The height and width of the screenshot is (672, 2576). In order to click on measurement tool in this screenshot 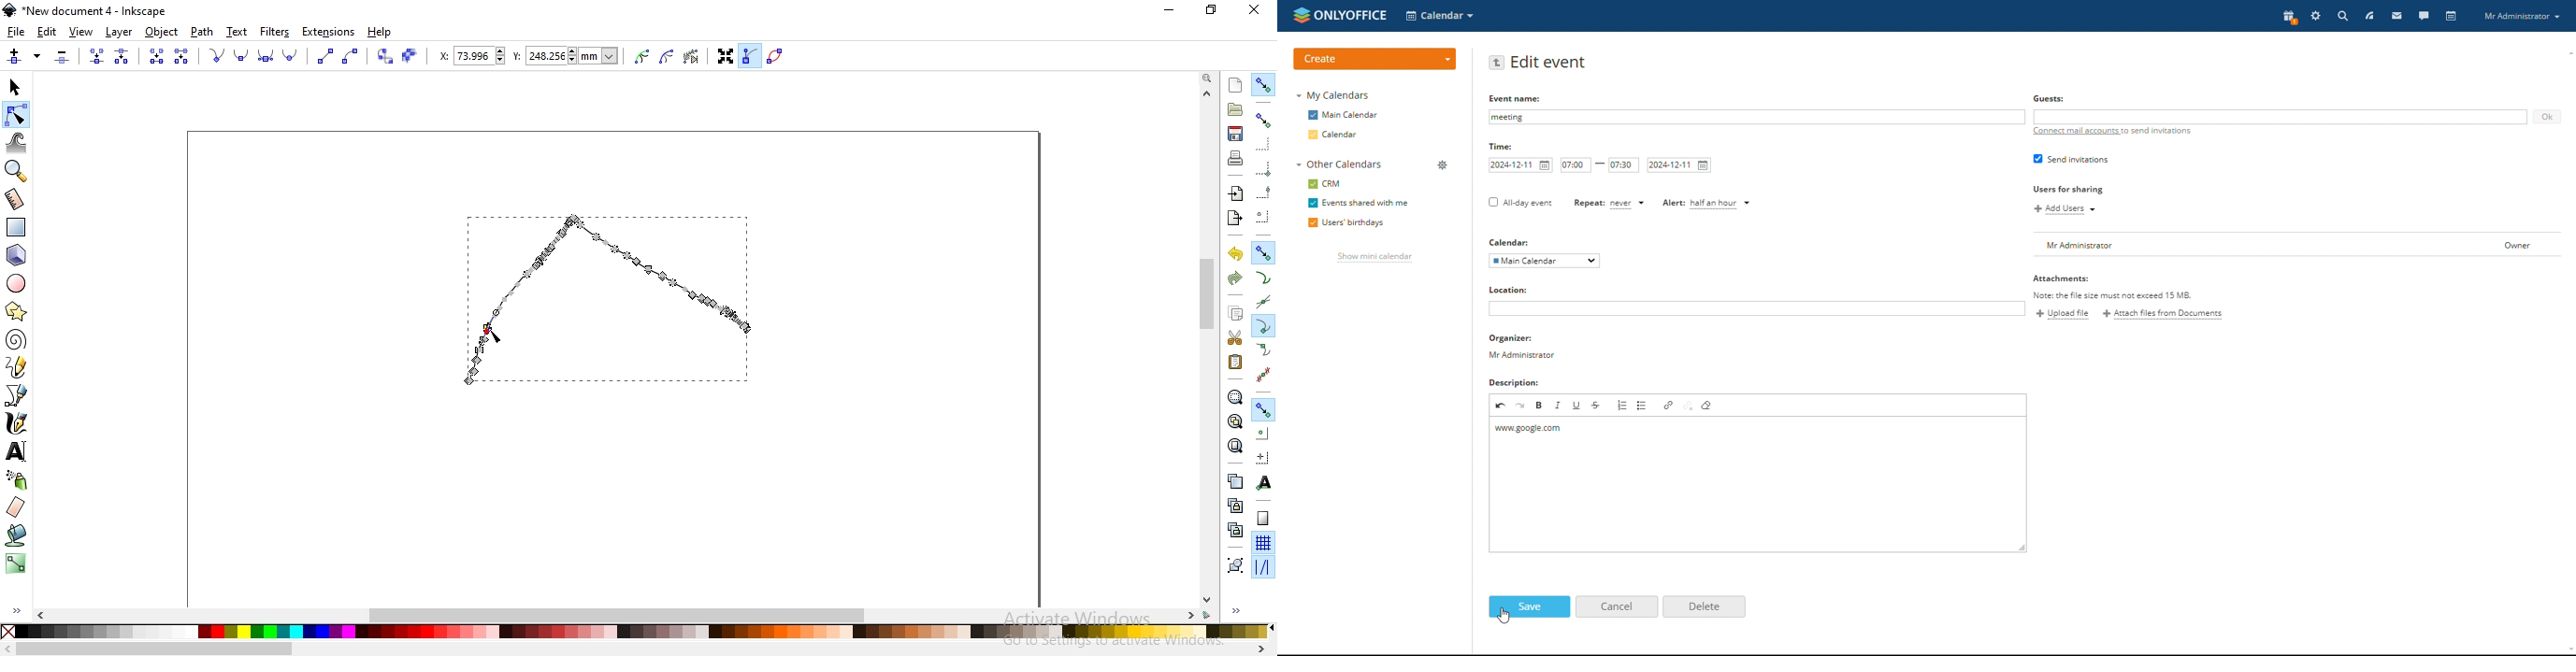, I will do `click(15, 201)`.